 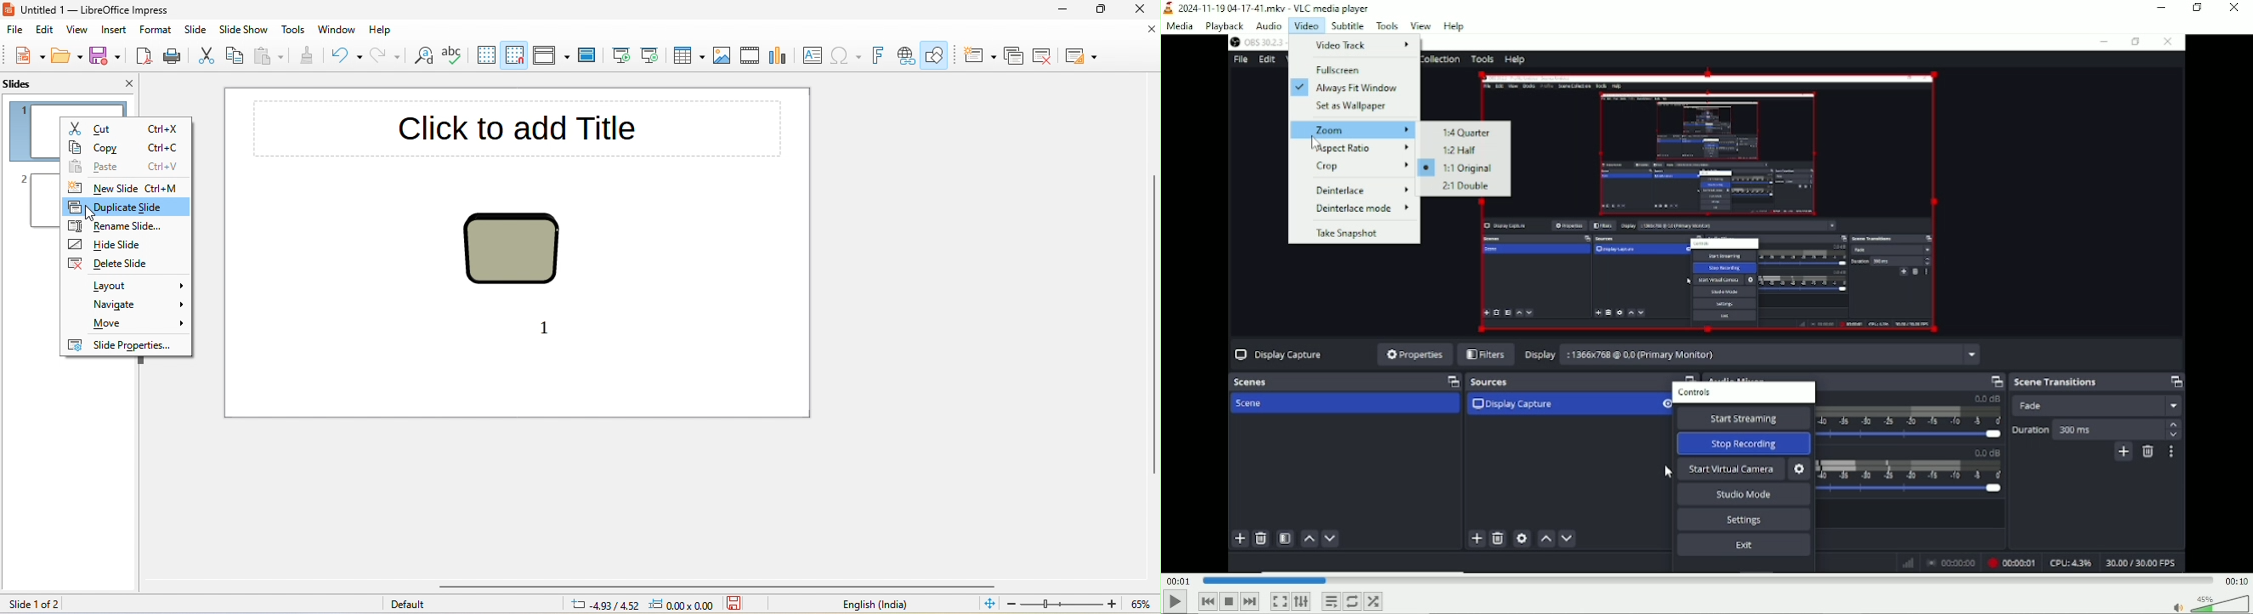 I want to click on help, so click(x=385, y=30).